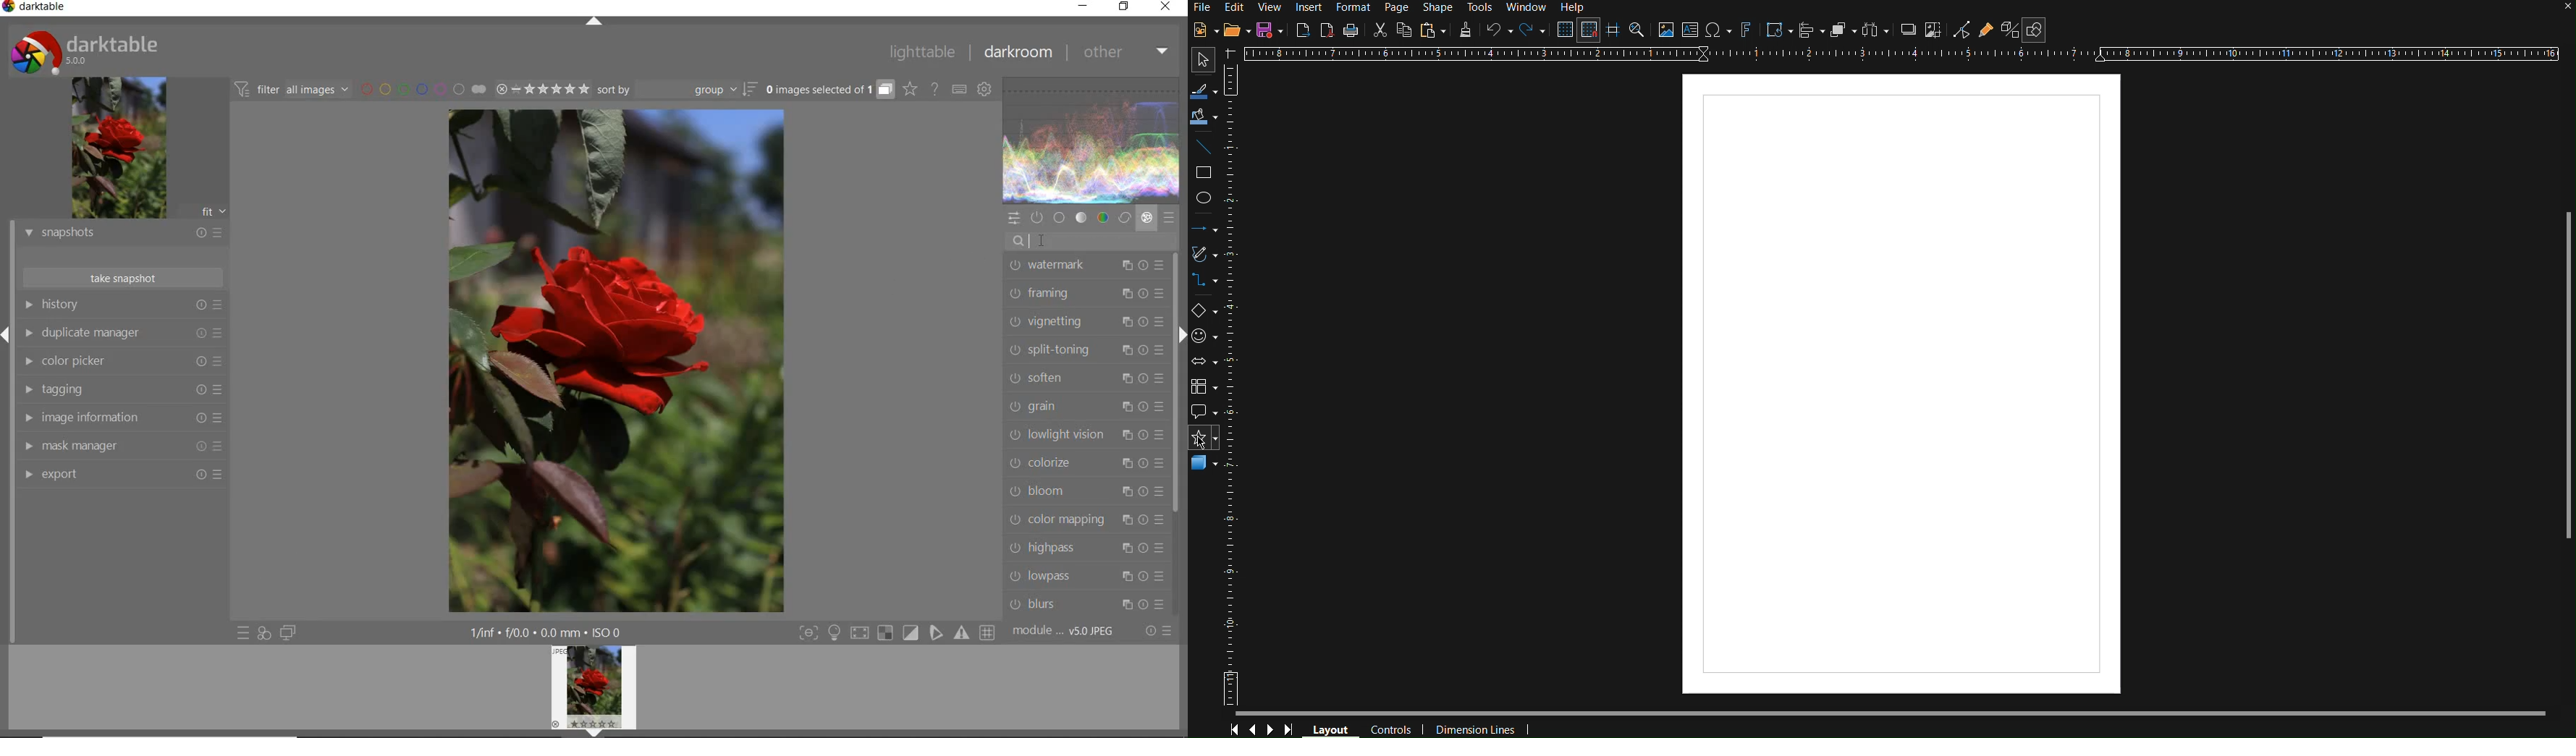 The height and width of the screenshot is (756, 2576). What do you see at coordinates (1206, 286) in the screenshot?
I see `Connector` at bounding box center [1206, 286].